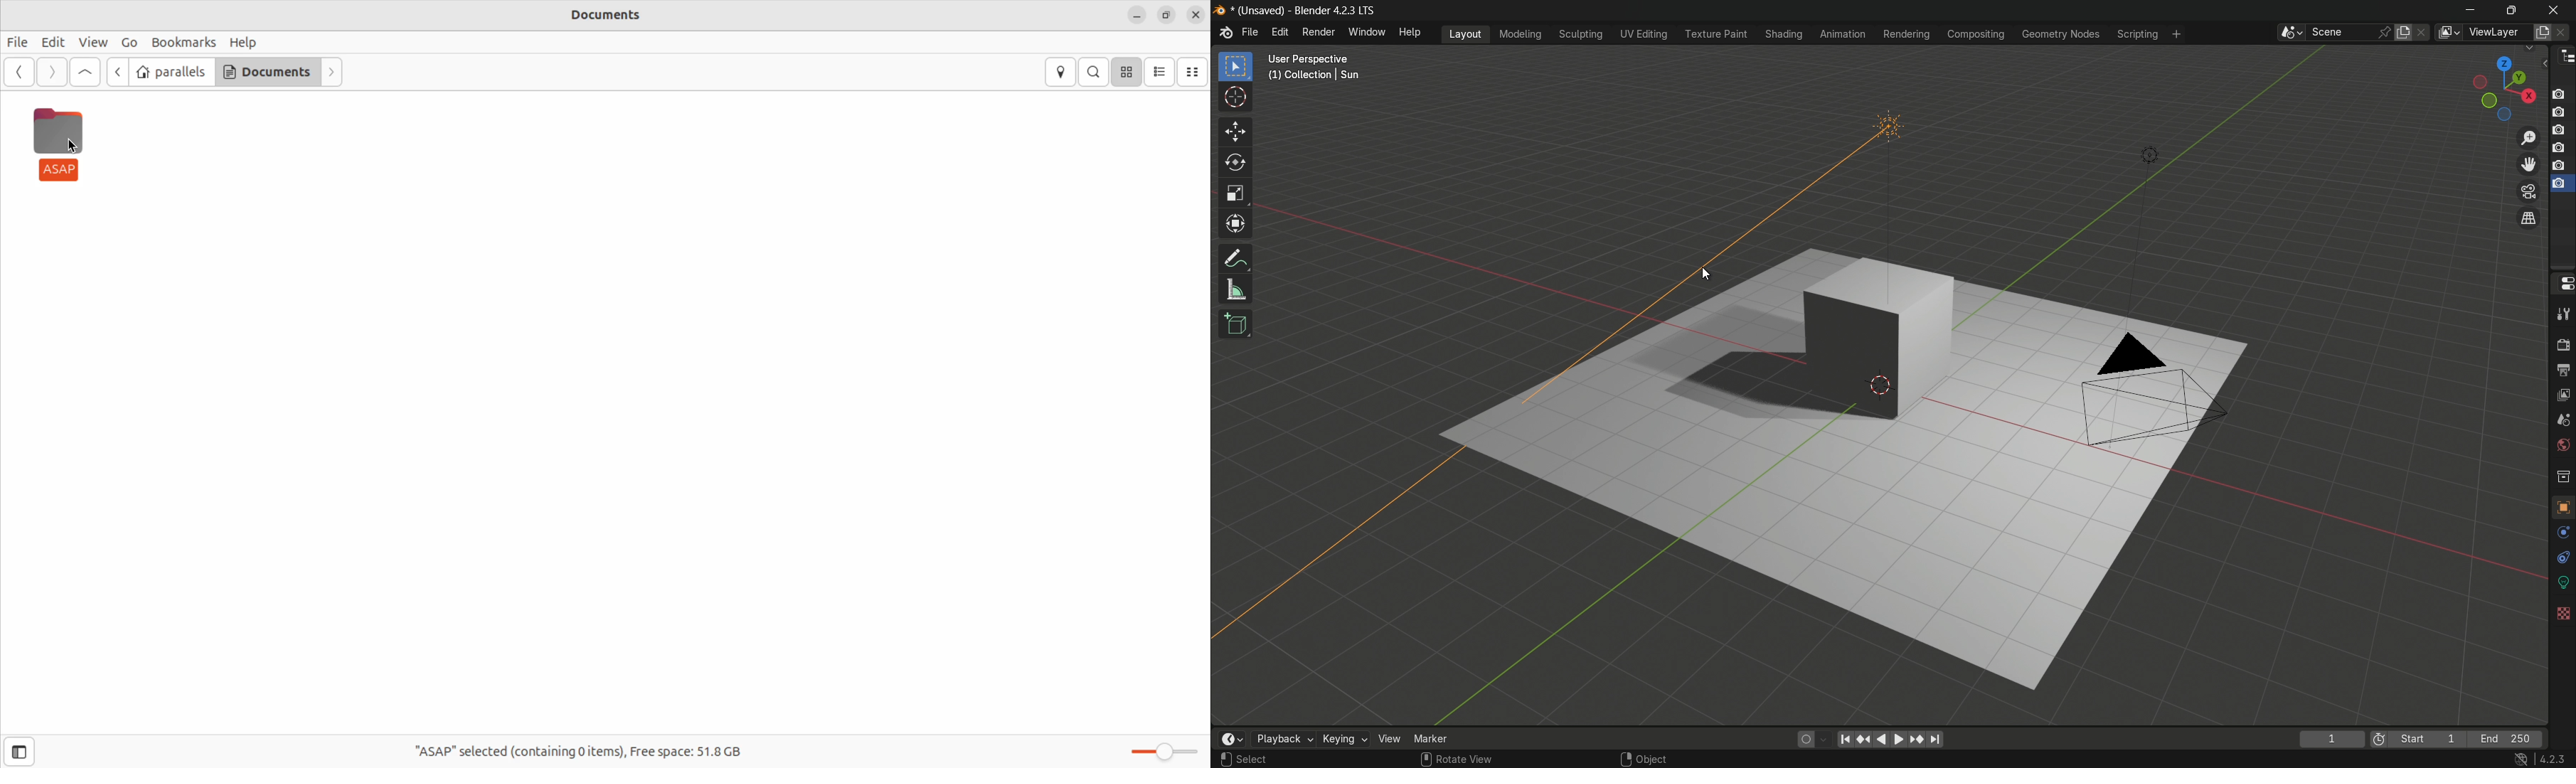 This screenshot has width=2576, height=784. What do you see at coordinates (2378, 737) in the screenshot?
I see `icon` at bounding box center [2378, 737].